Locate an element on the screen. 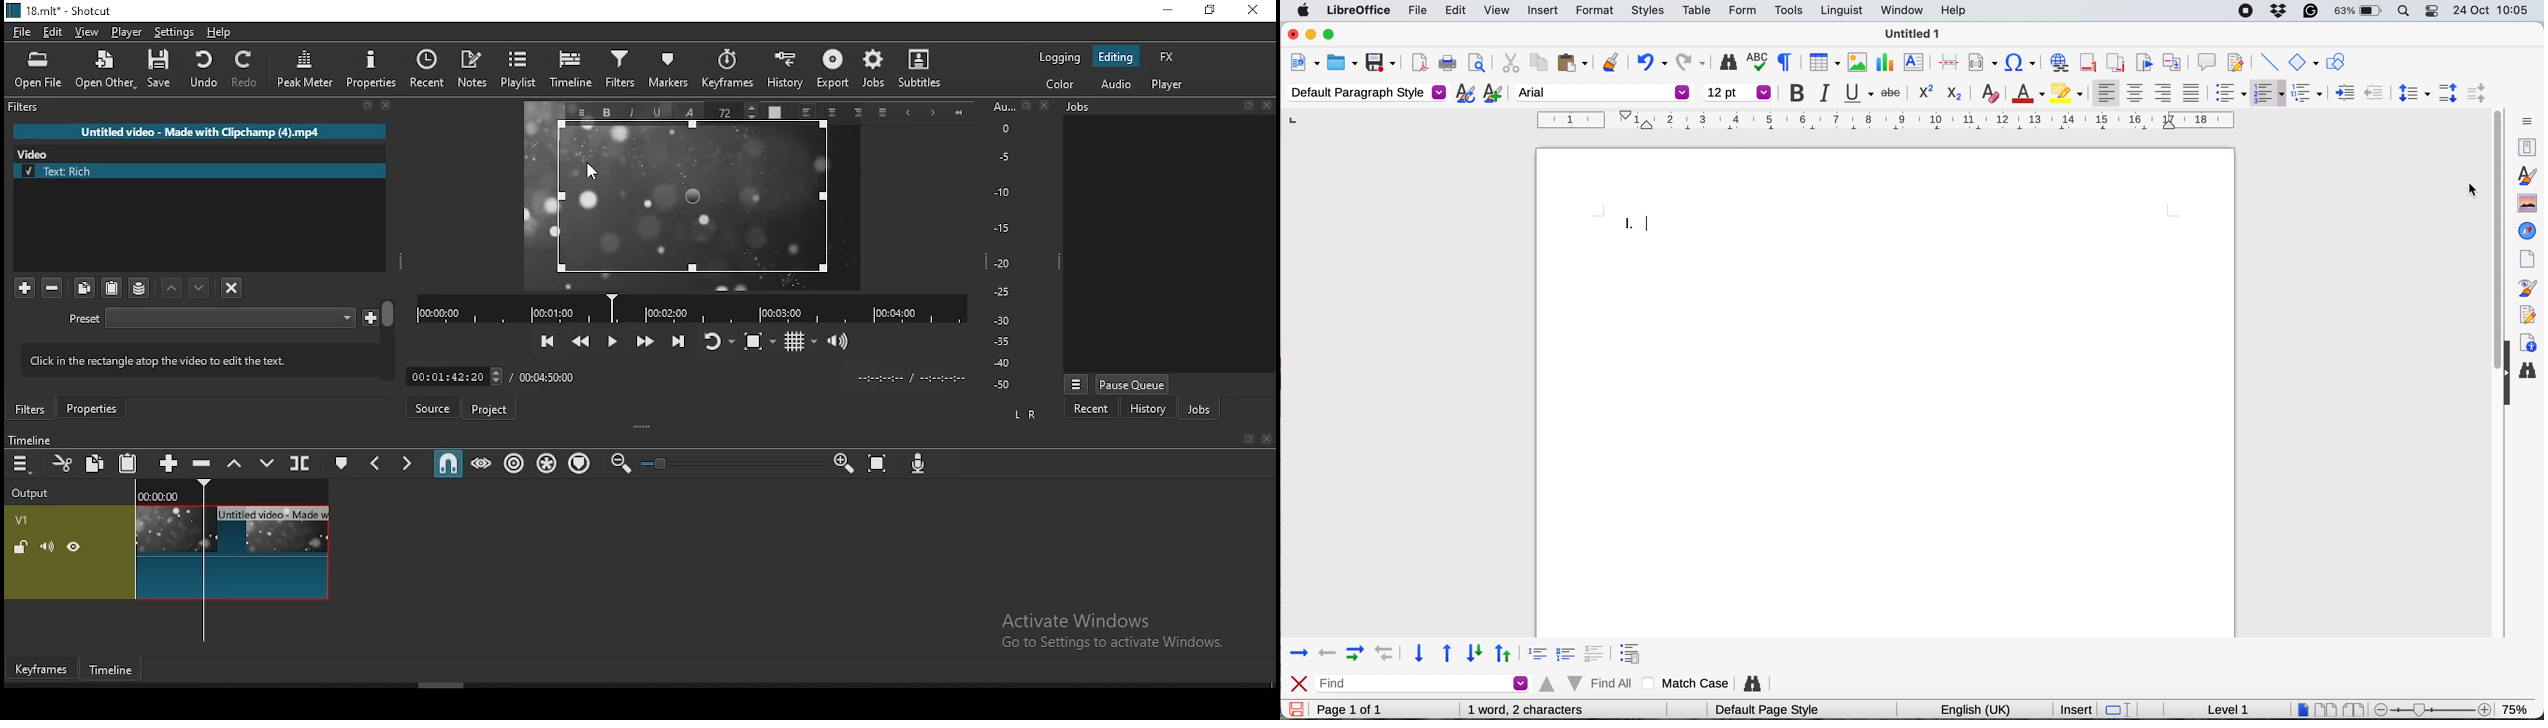  source is located at coordinates (431, 407).